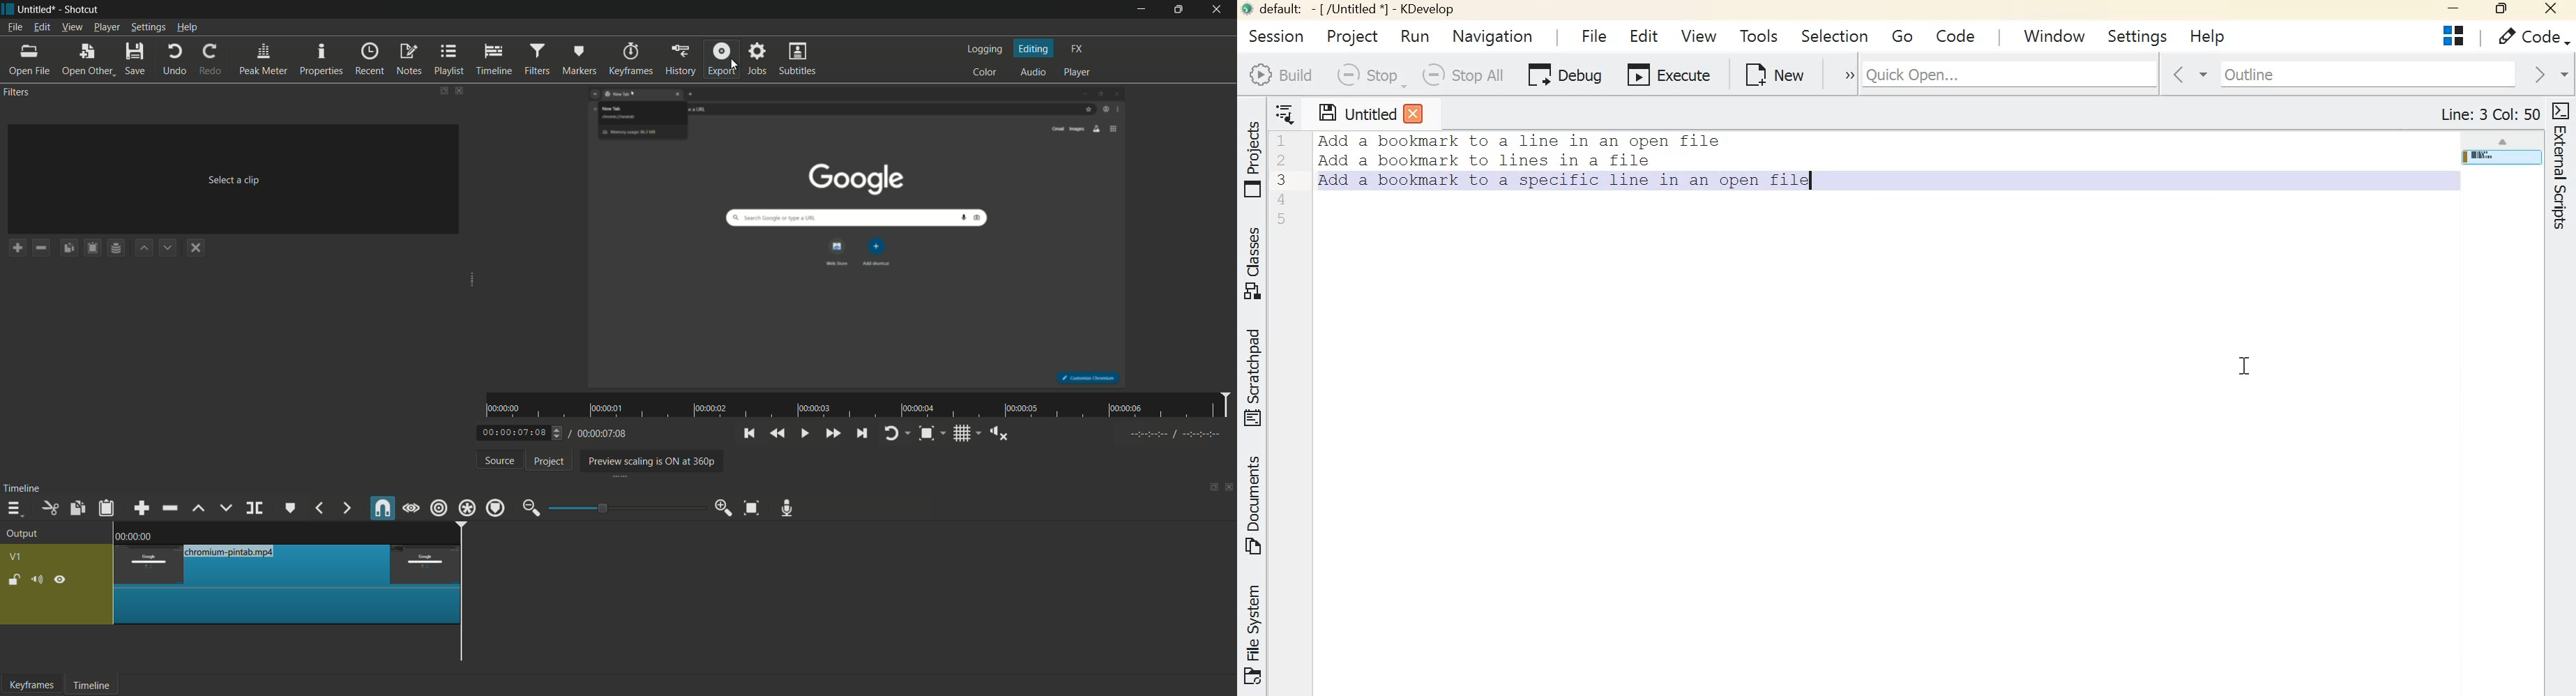  What do you see at coordinates (14, 27) in the screenshot?
I see `file menu` at bounding box center [14, 27].